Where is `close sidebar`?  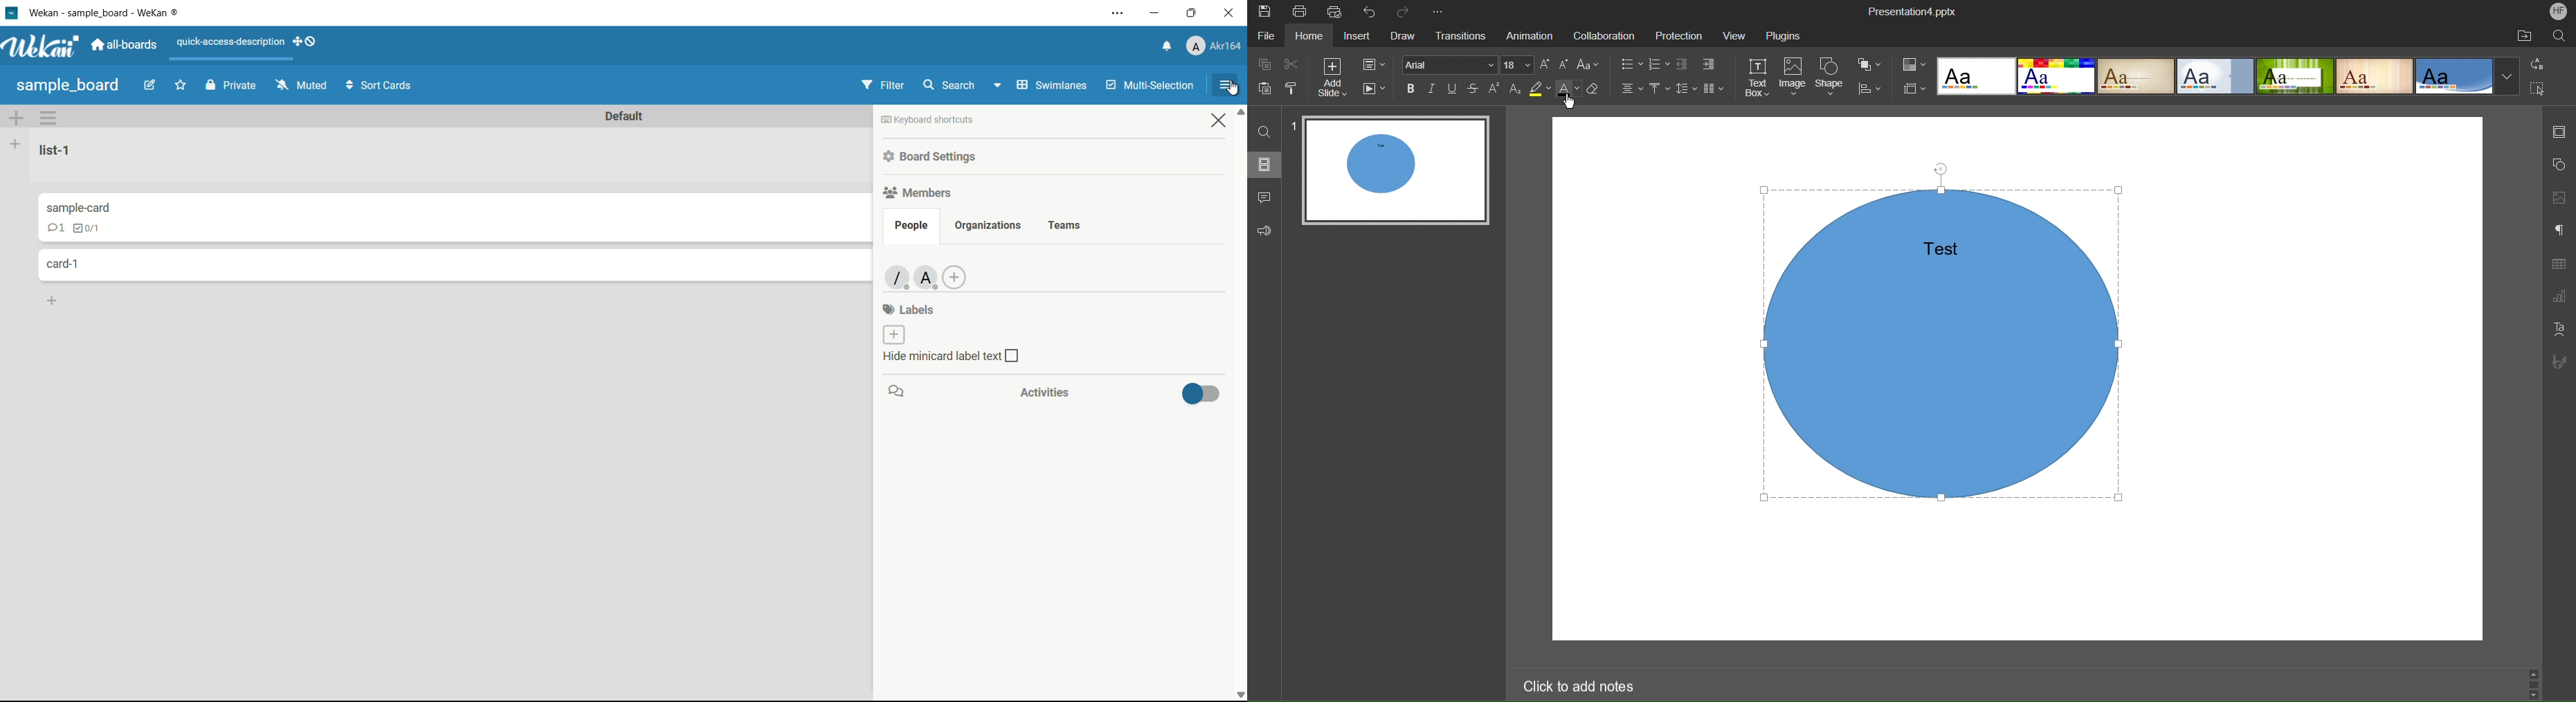 close sidebar is located at coordinates (1214, 122).